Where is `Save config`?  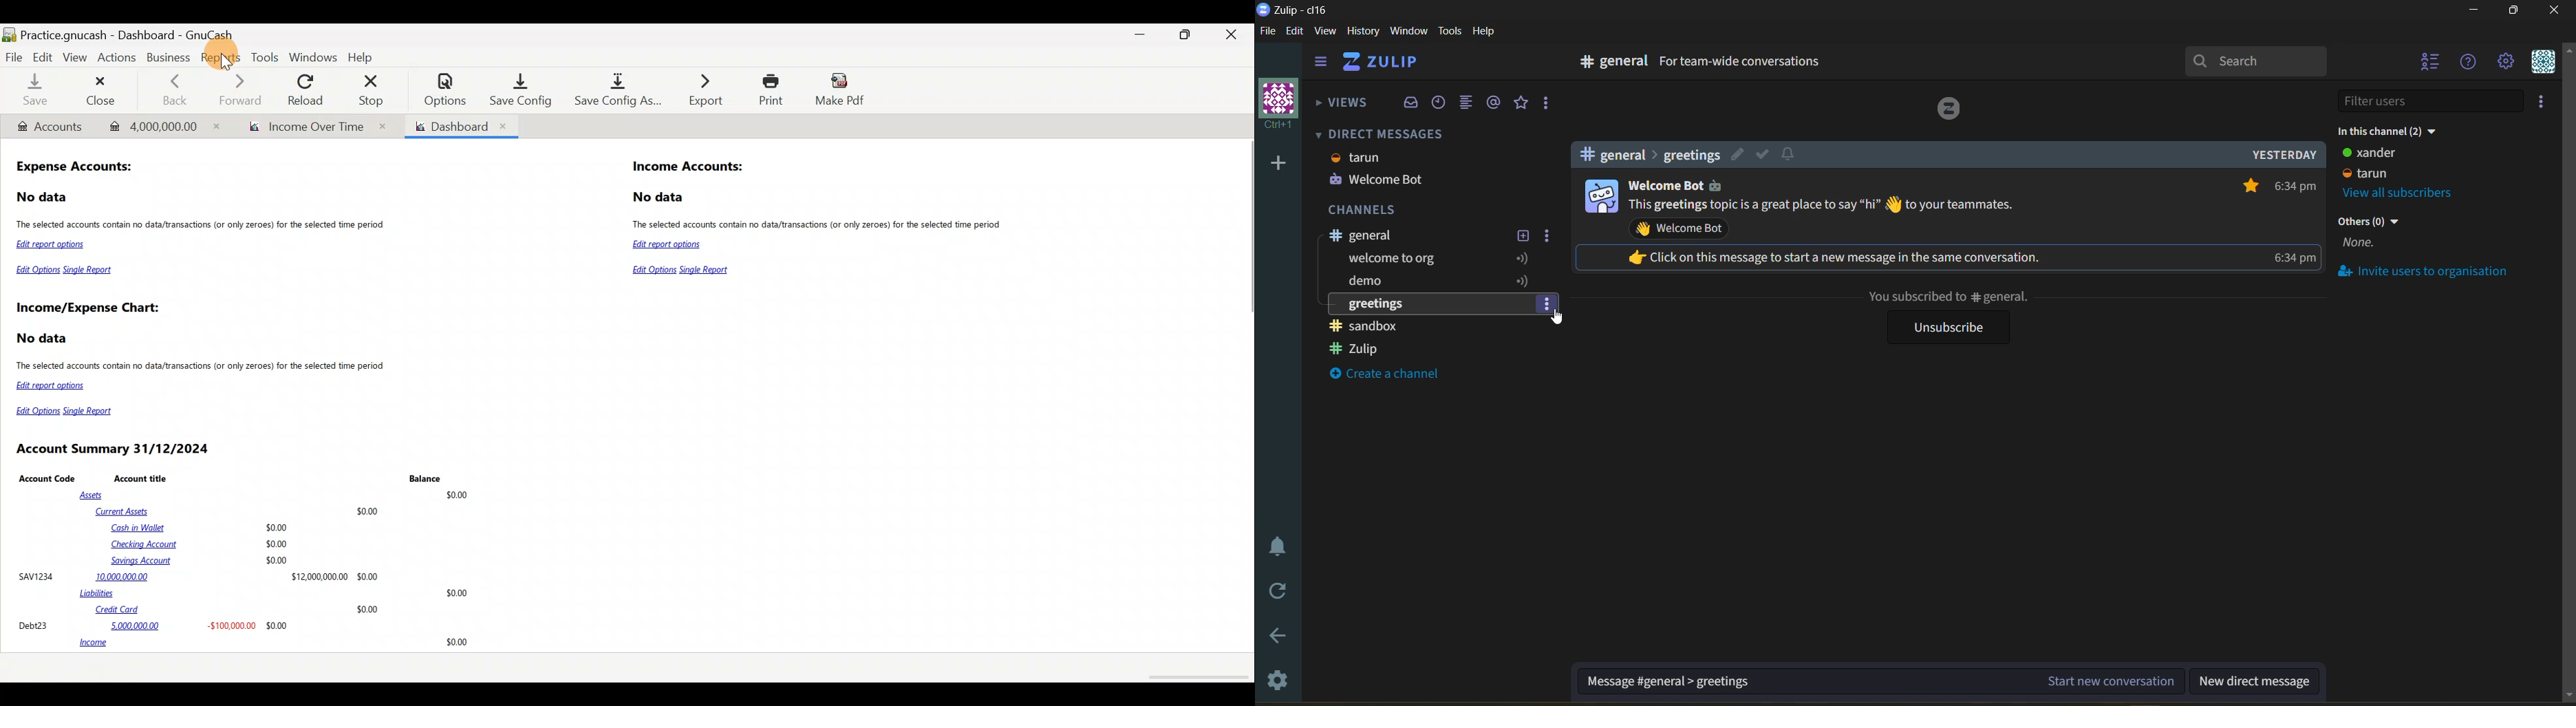 Save config is located at coordinates (515, 90).